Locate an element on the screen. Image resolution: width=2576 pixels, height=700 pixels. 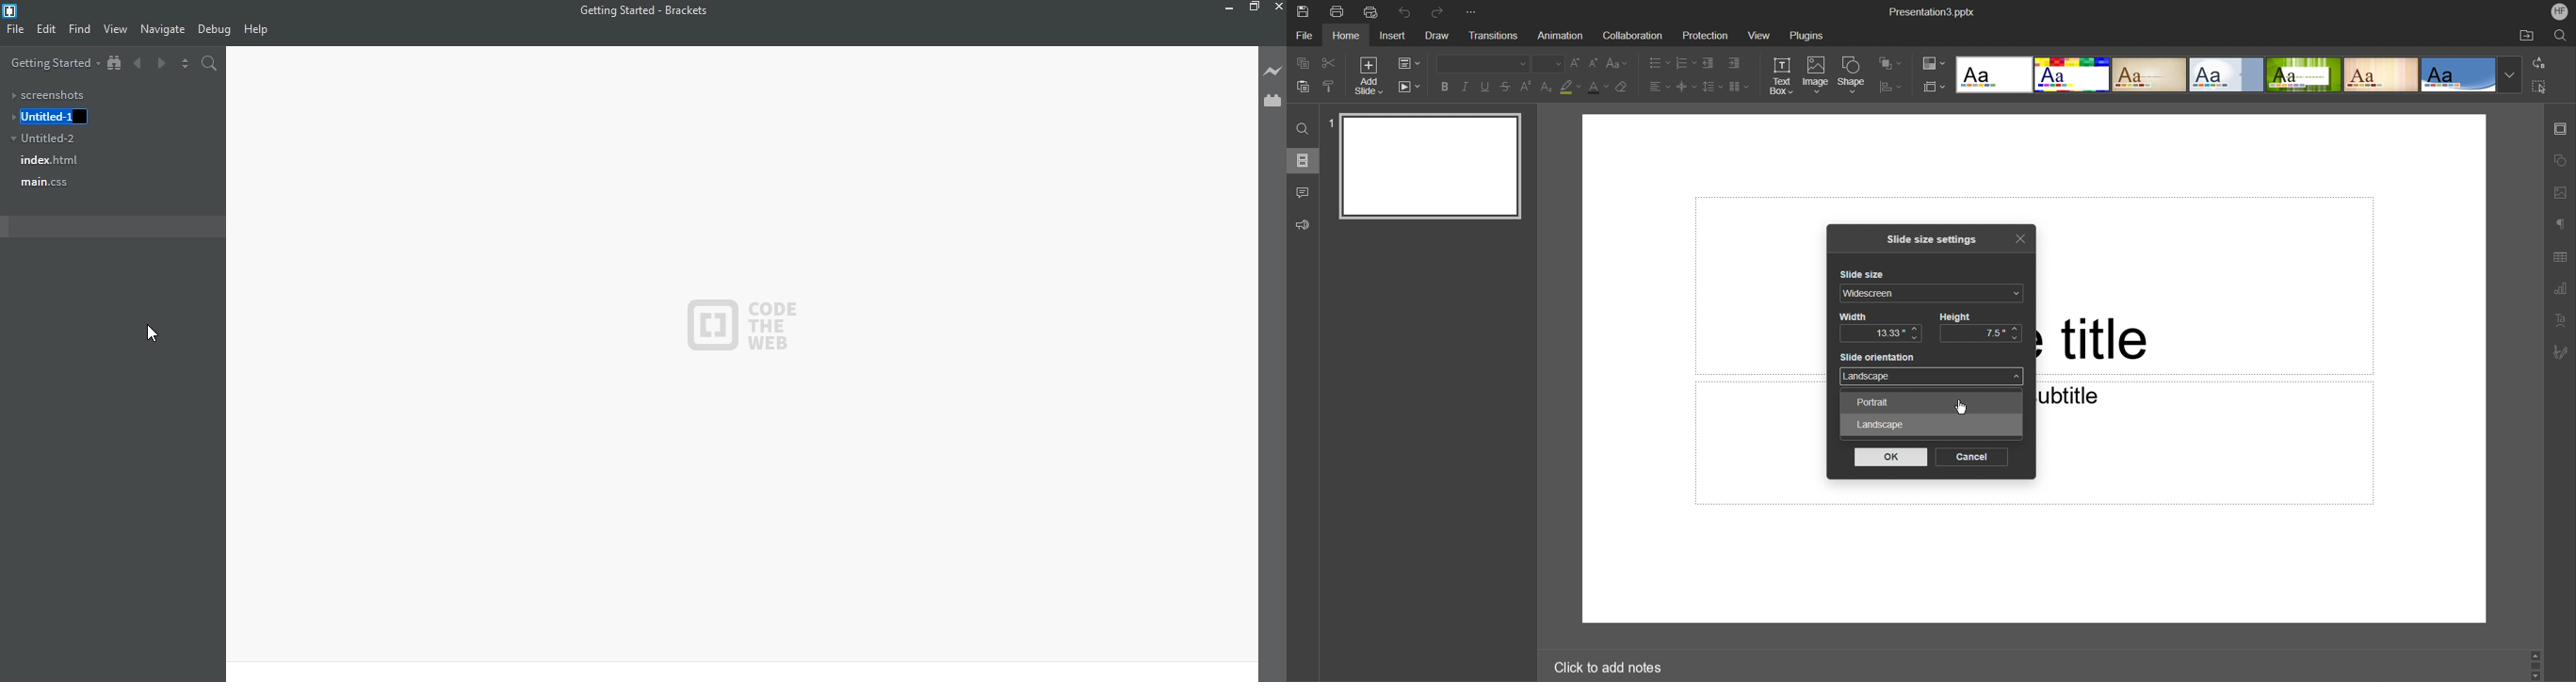
Font size is located at coordinates (1549, 63).